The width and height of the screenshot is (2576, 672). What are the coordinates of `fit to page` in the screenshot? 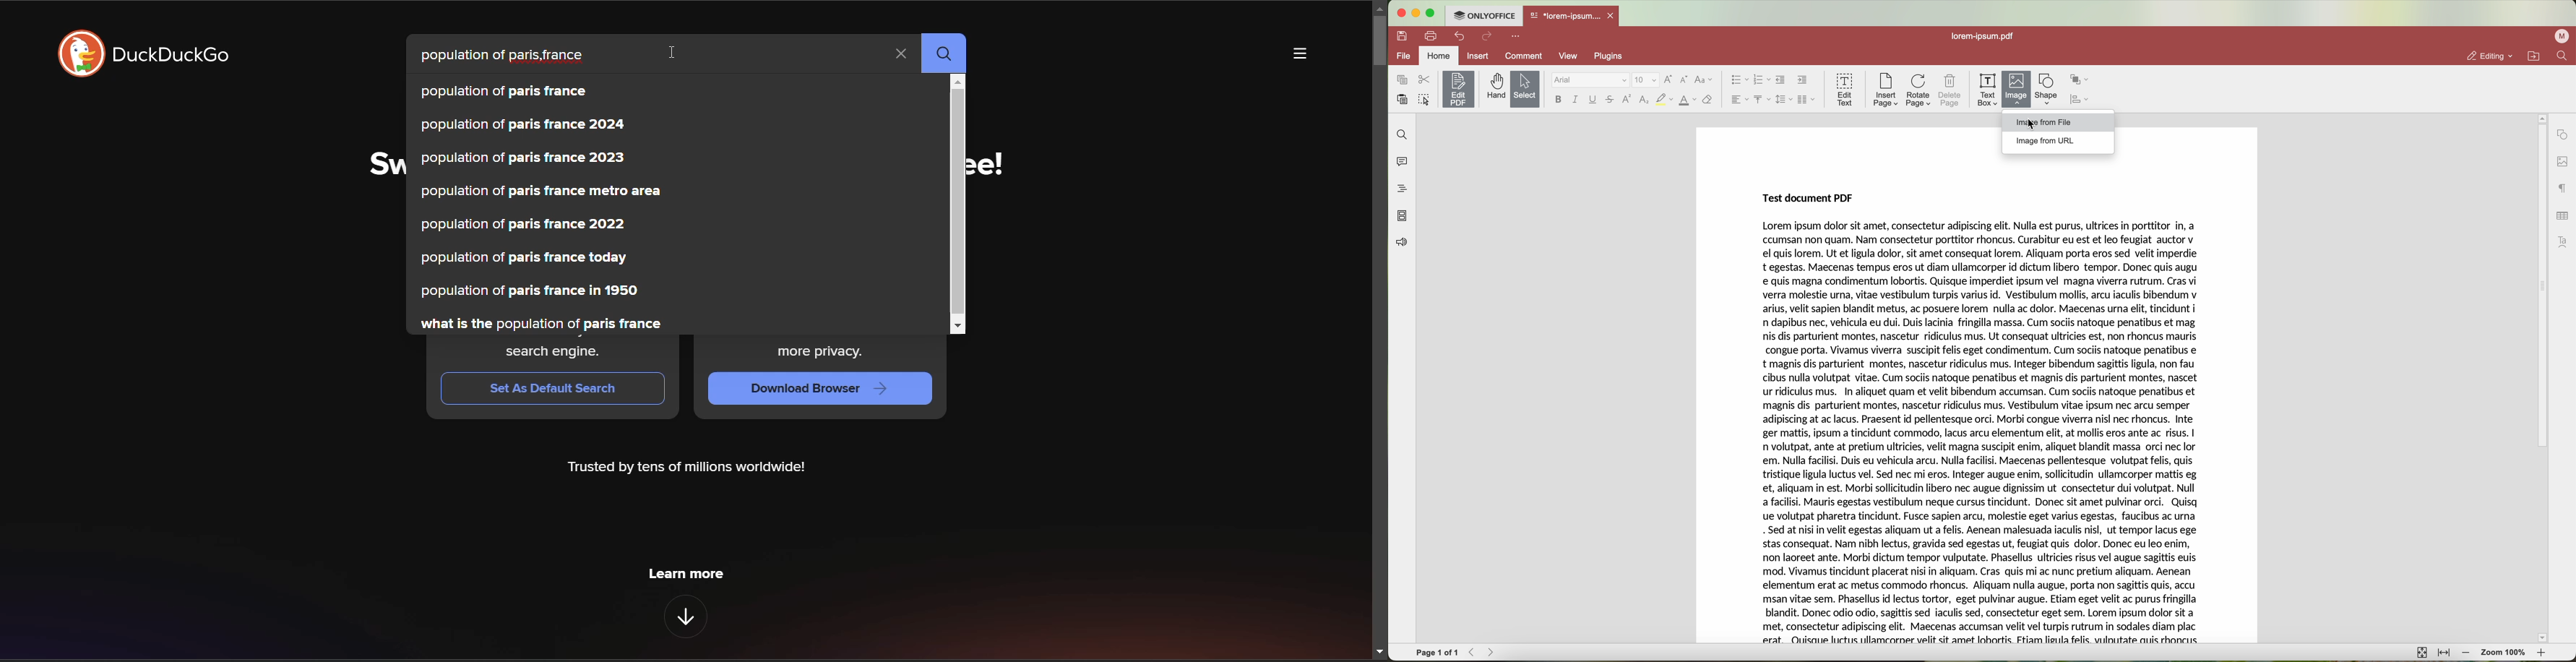 It's located at (2421, 652).